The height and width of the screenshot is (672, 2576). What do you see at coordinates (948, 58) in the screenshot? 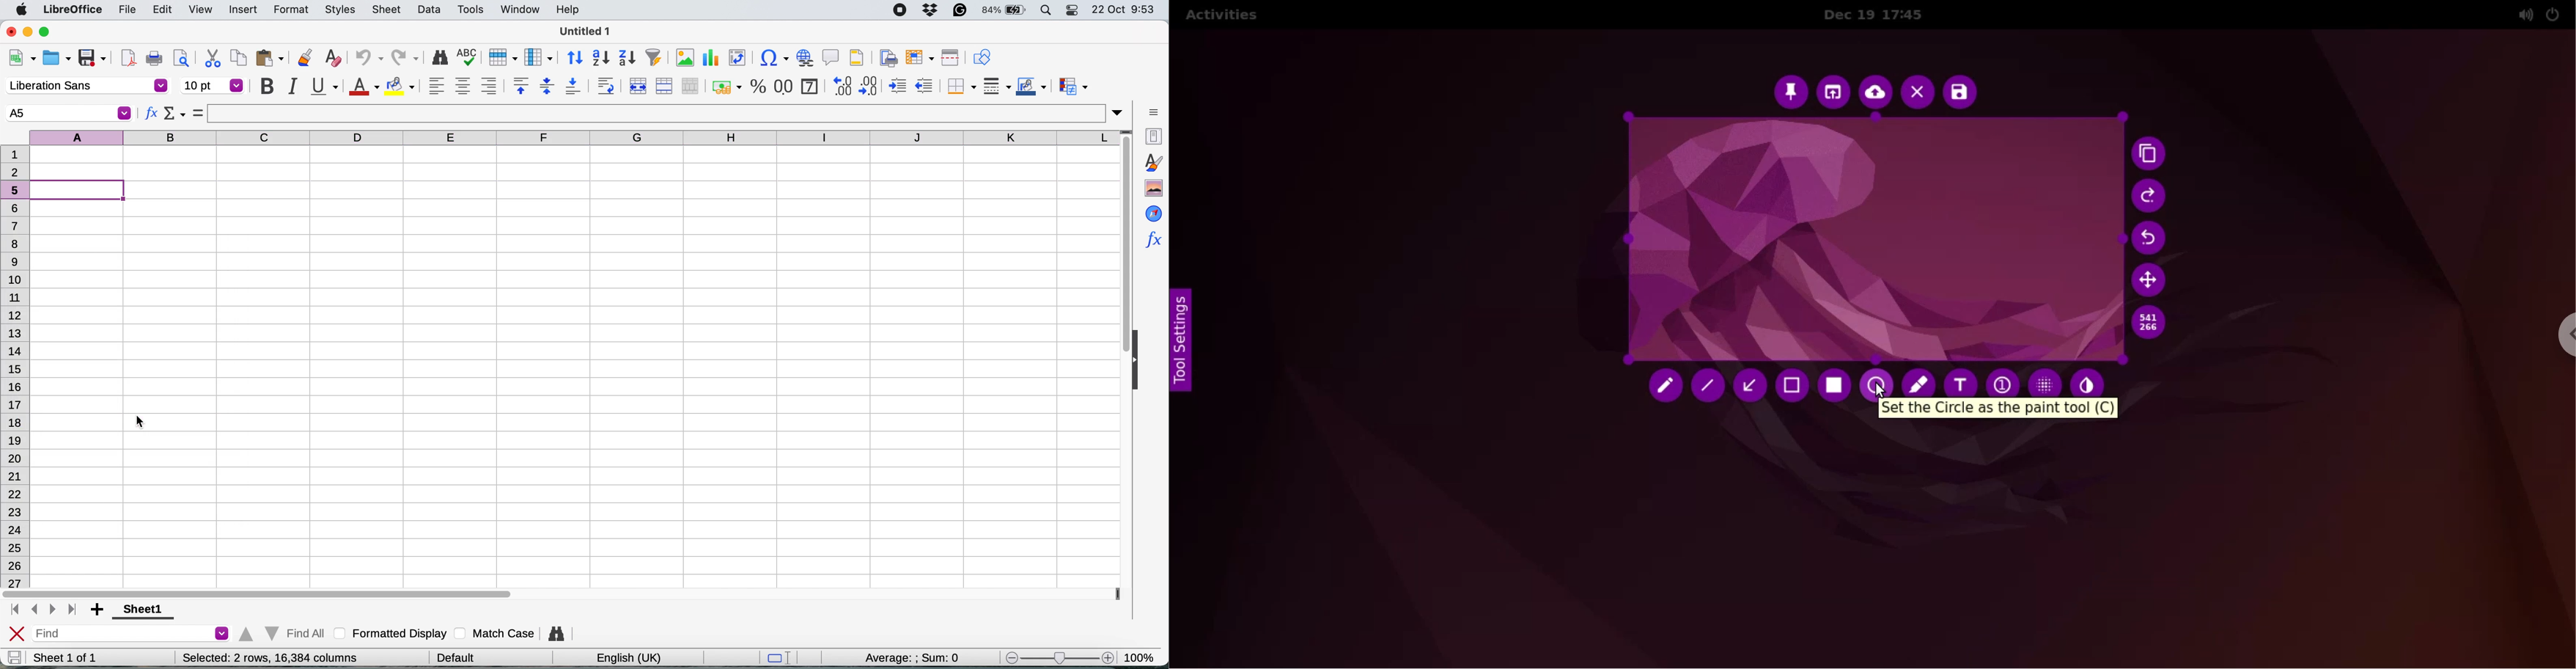
I see `split window` at bounding box center [948, 58].